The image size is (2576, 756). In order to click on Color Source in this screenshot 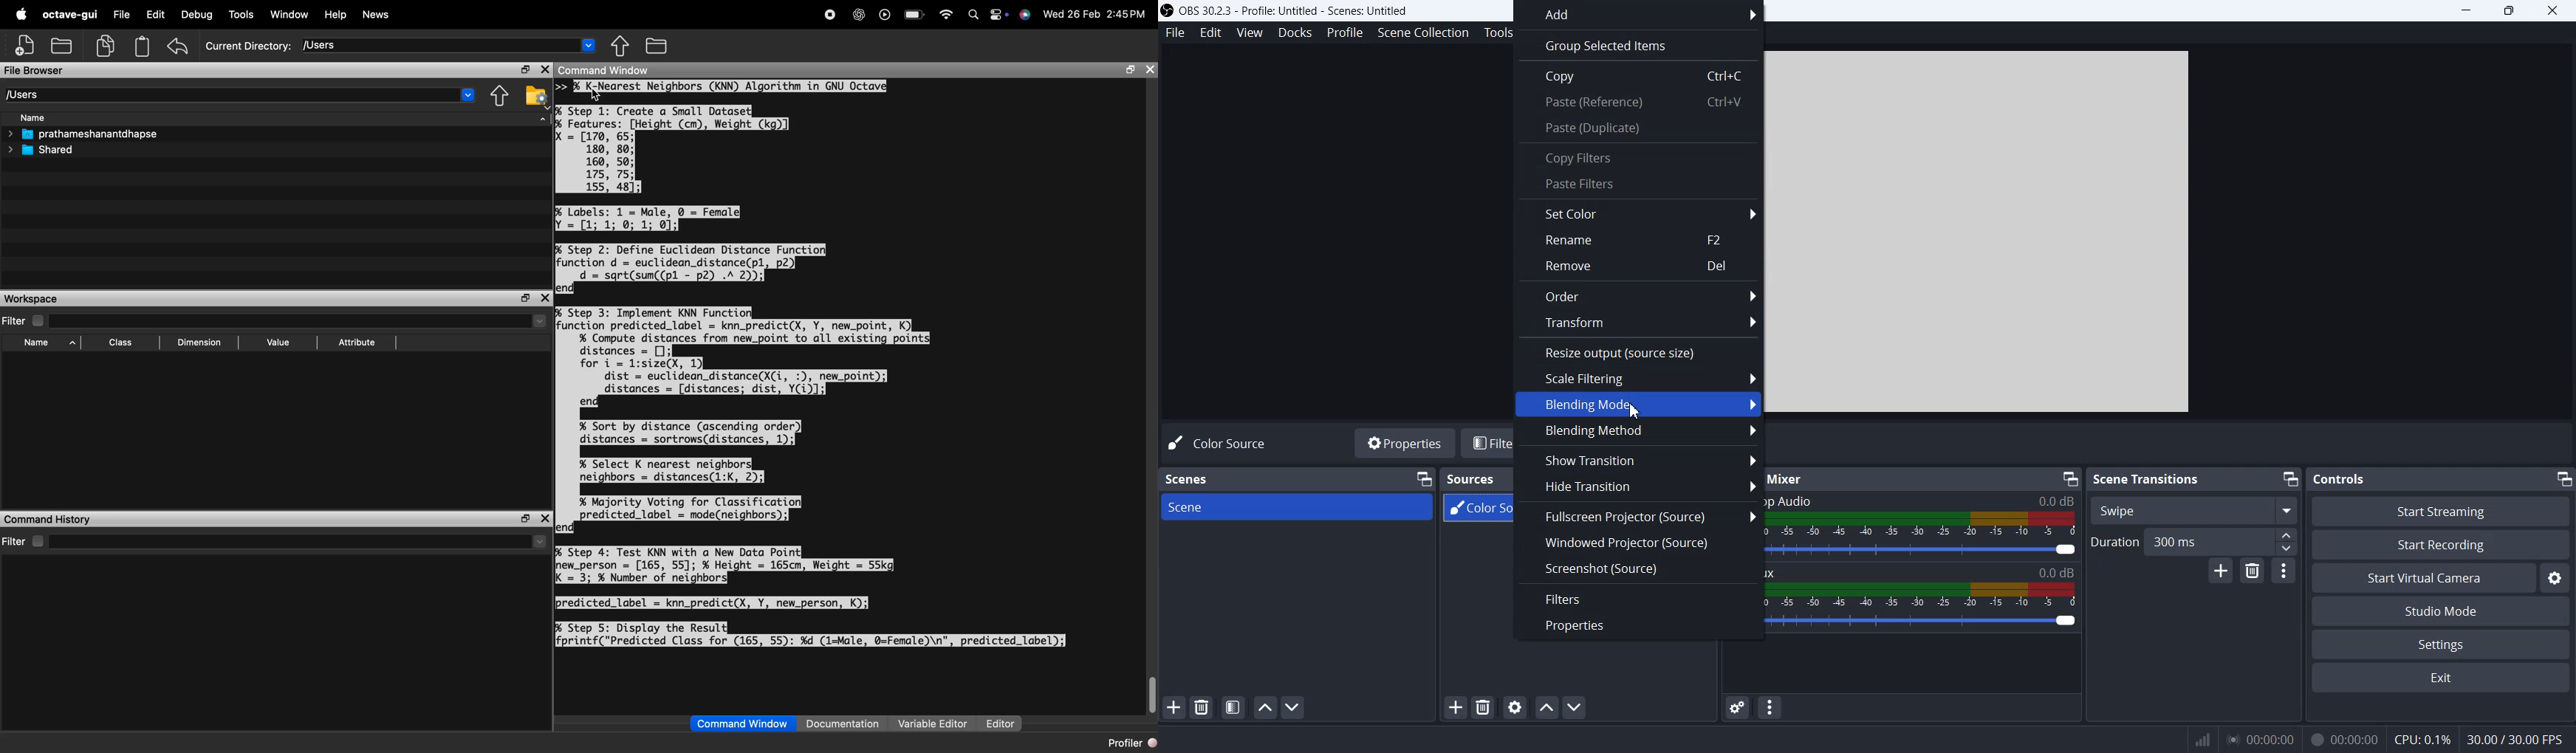, I will do `click(1221, 442)`.